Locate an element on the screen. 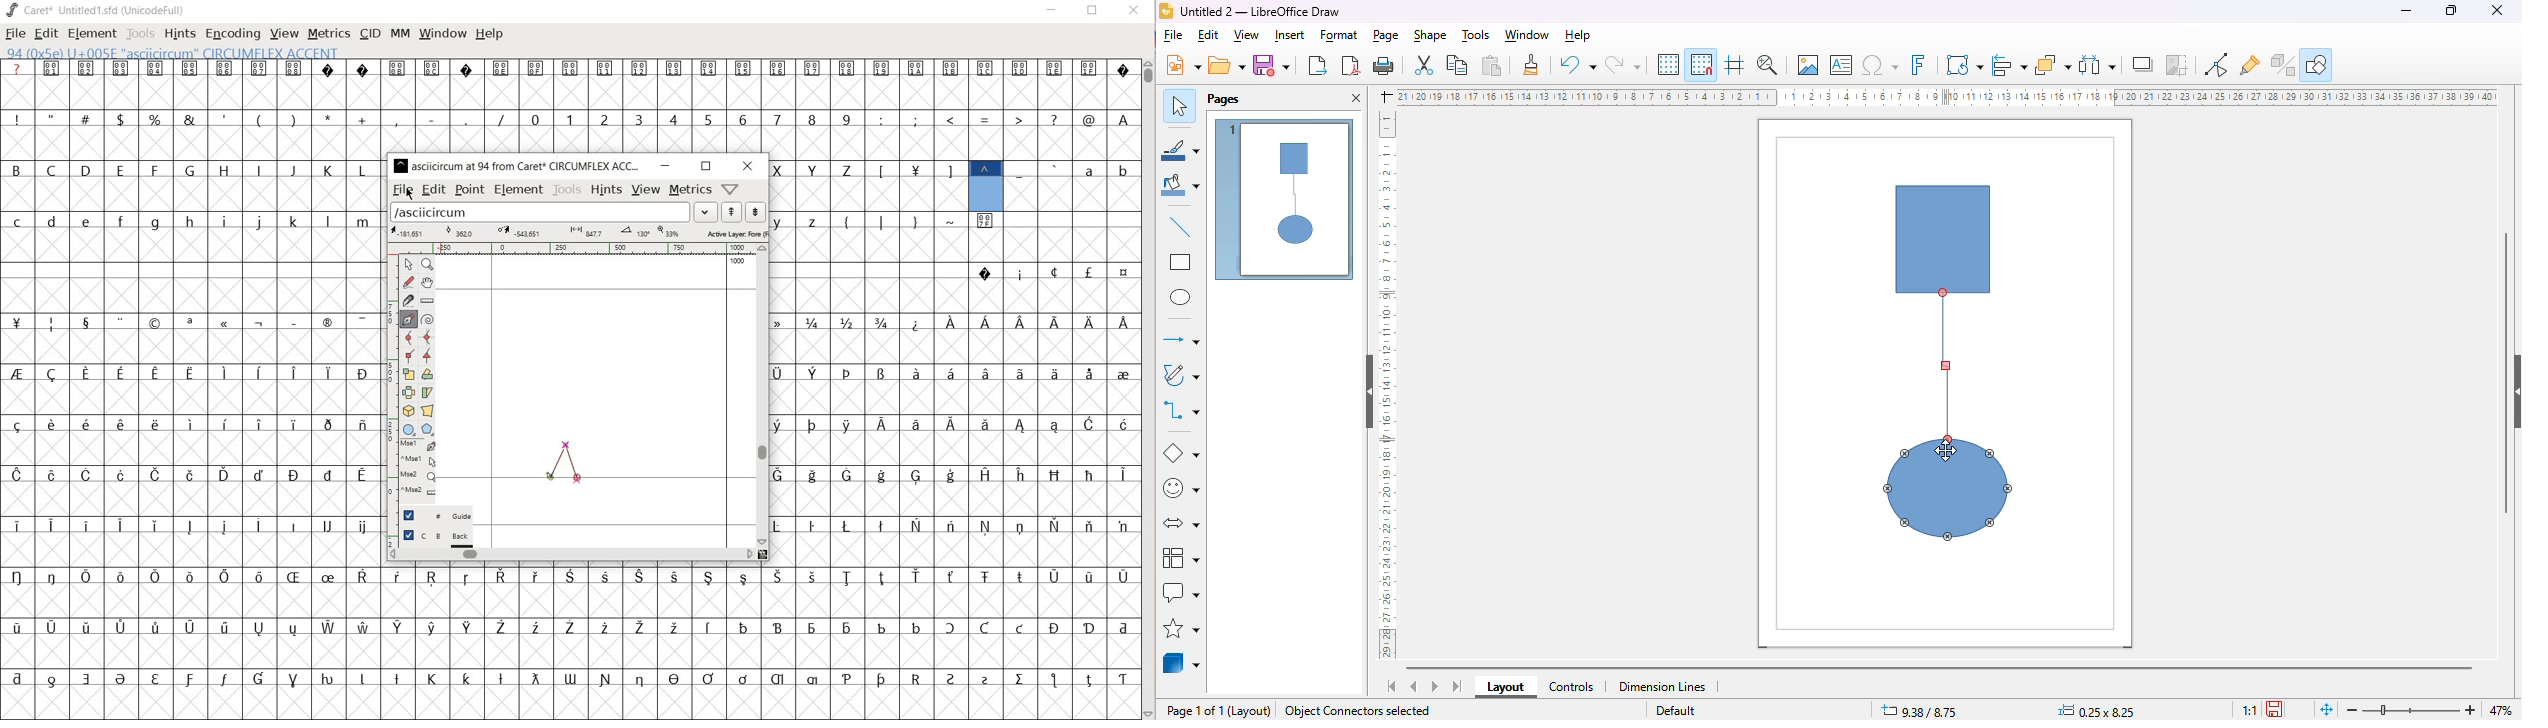 Image resolution: width=2548 pixels, height=728 pixels. crop image is located at coordinates (2176, 65).